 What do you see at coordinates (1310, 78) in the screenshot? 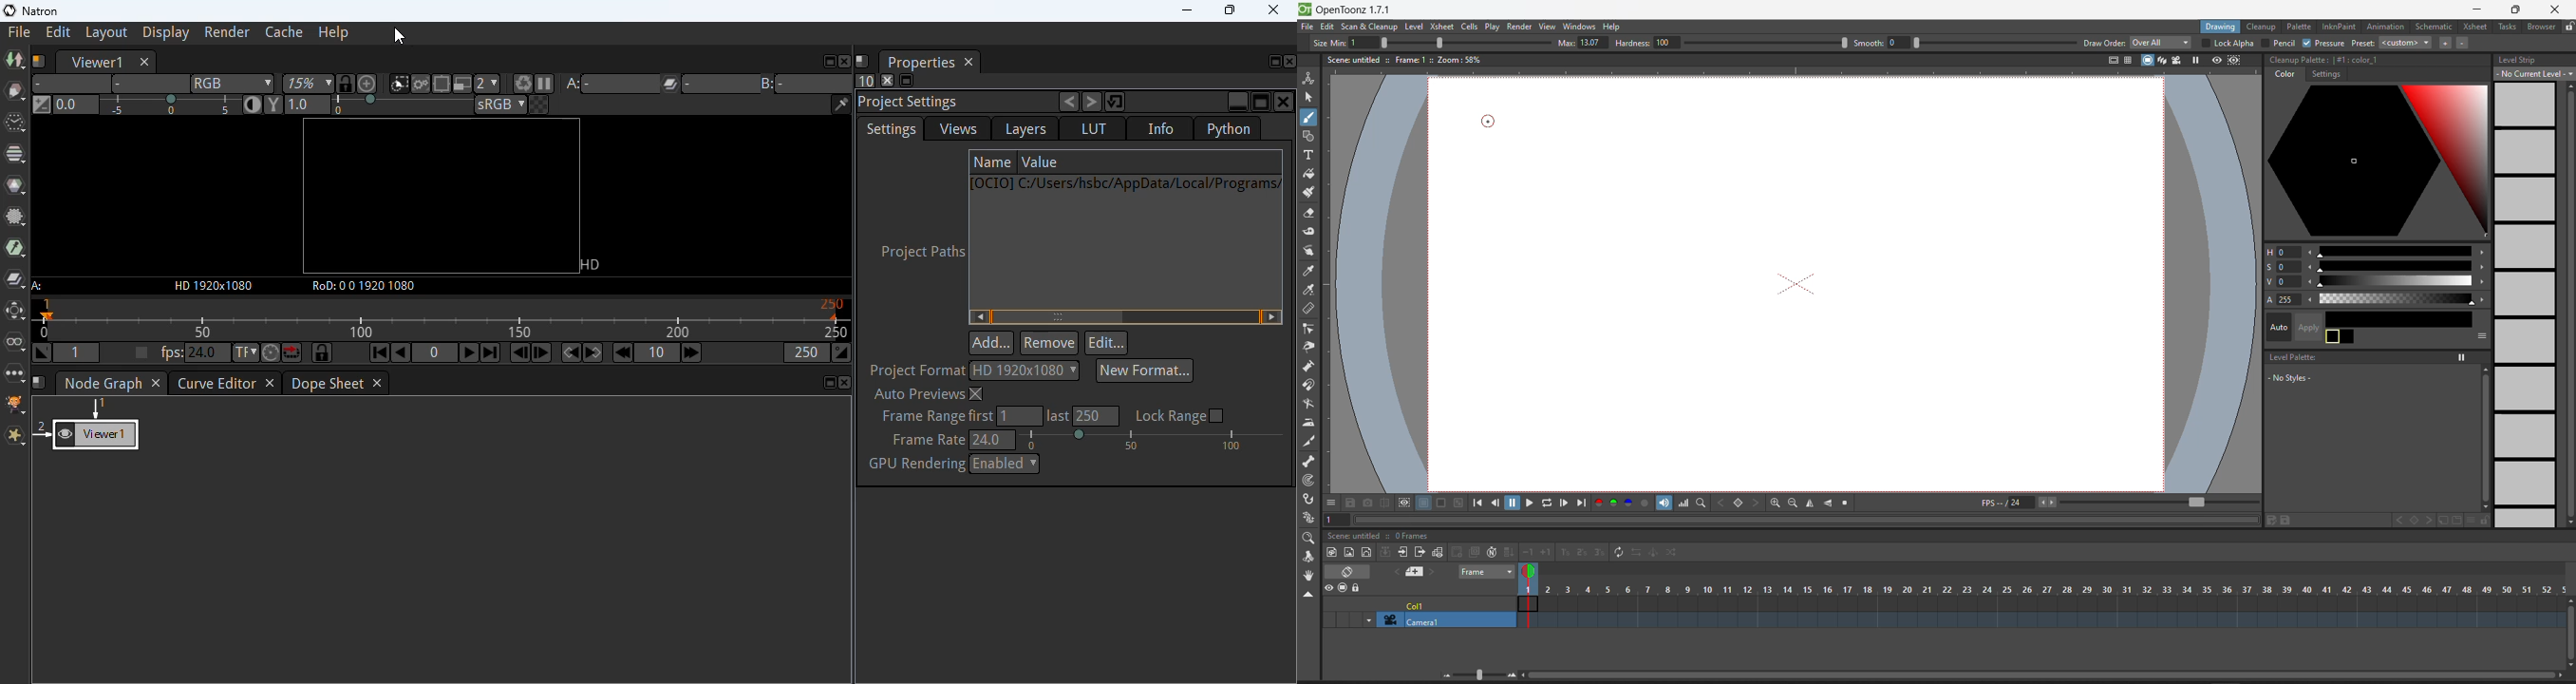
I see `animate tool` at bounding box center [1310, 78].